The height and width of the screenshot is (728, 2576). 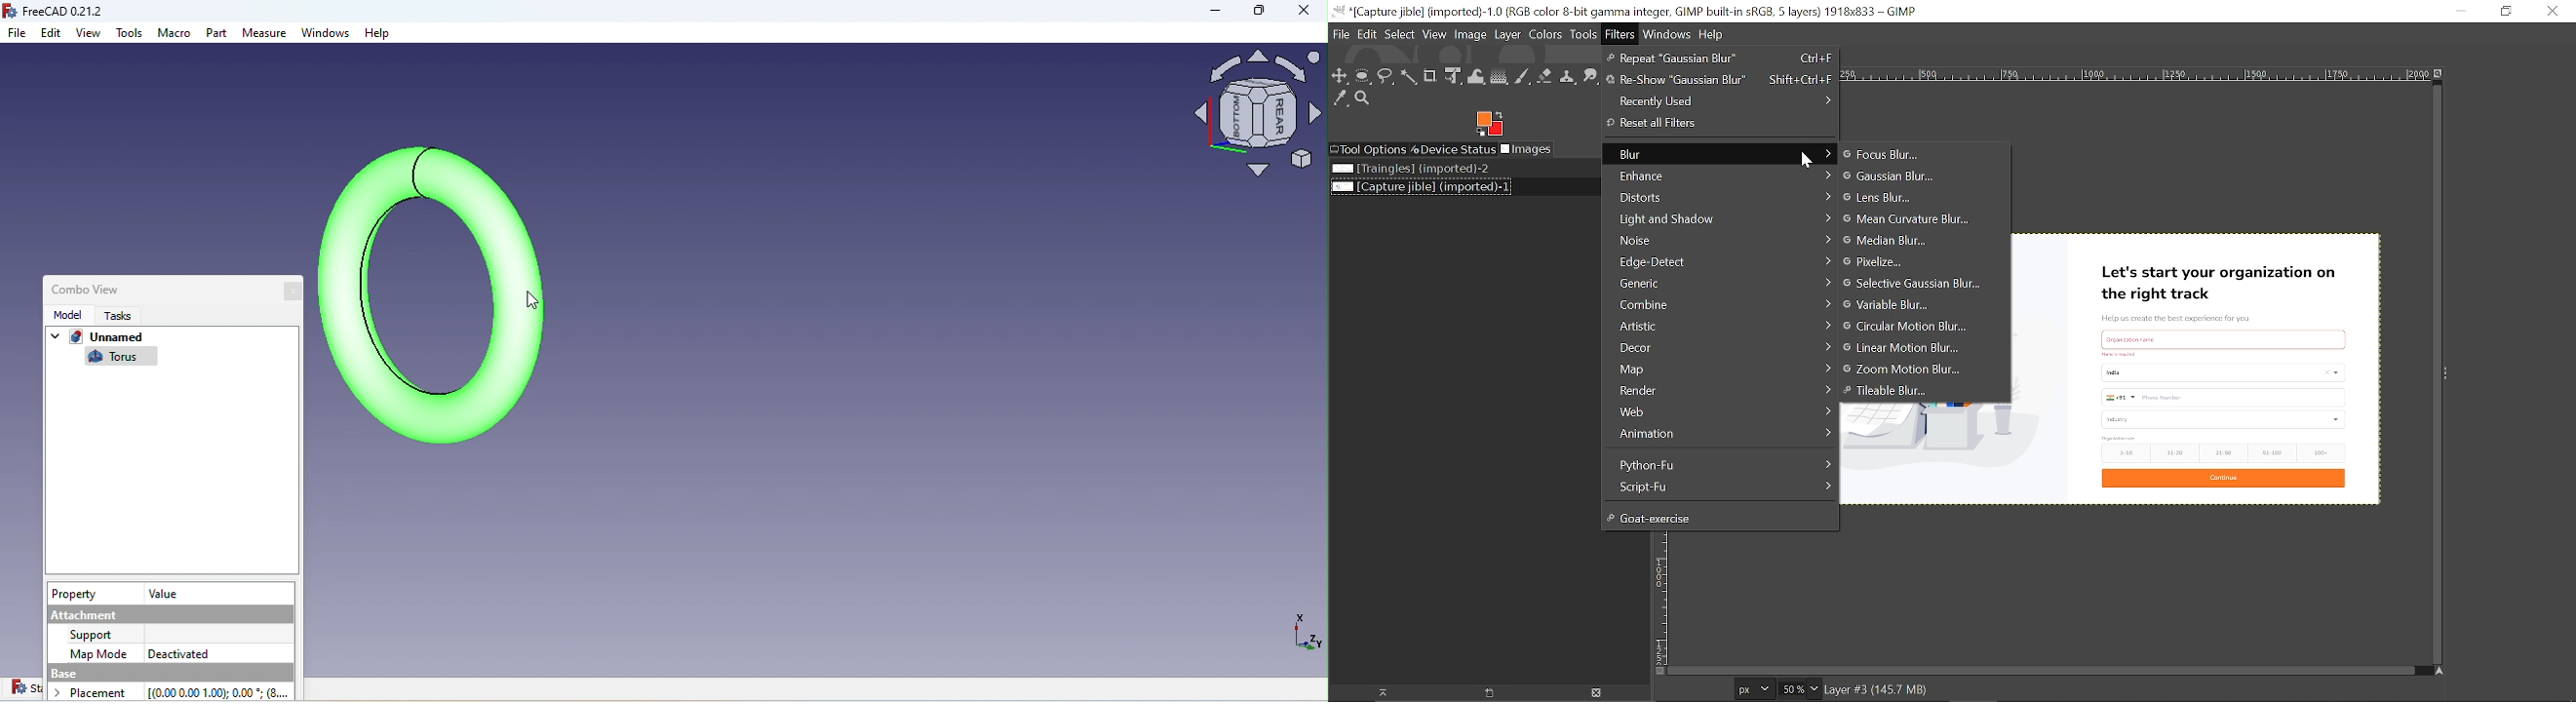 What do you see at coordinates (435, 290) in the screenshot?
I see `Object` at bounding box center [435, 290].